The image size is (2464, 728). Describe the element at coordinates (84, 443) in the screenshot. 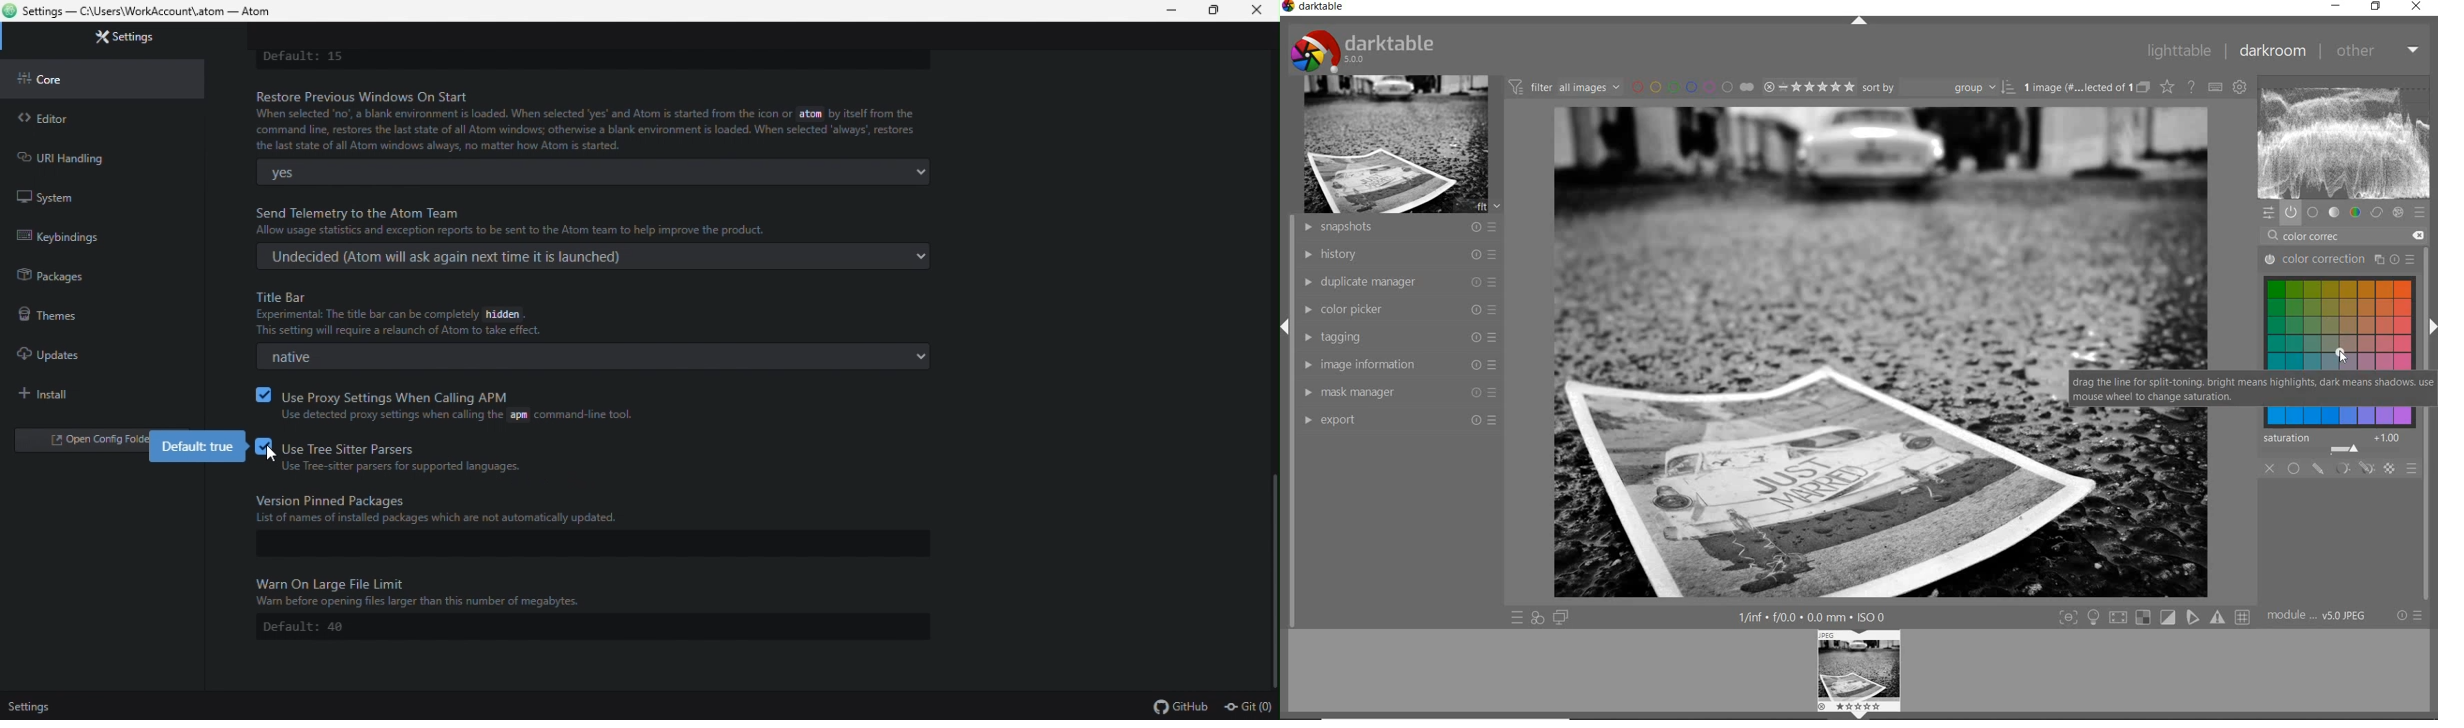

I see `open folder` at that location.